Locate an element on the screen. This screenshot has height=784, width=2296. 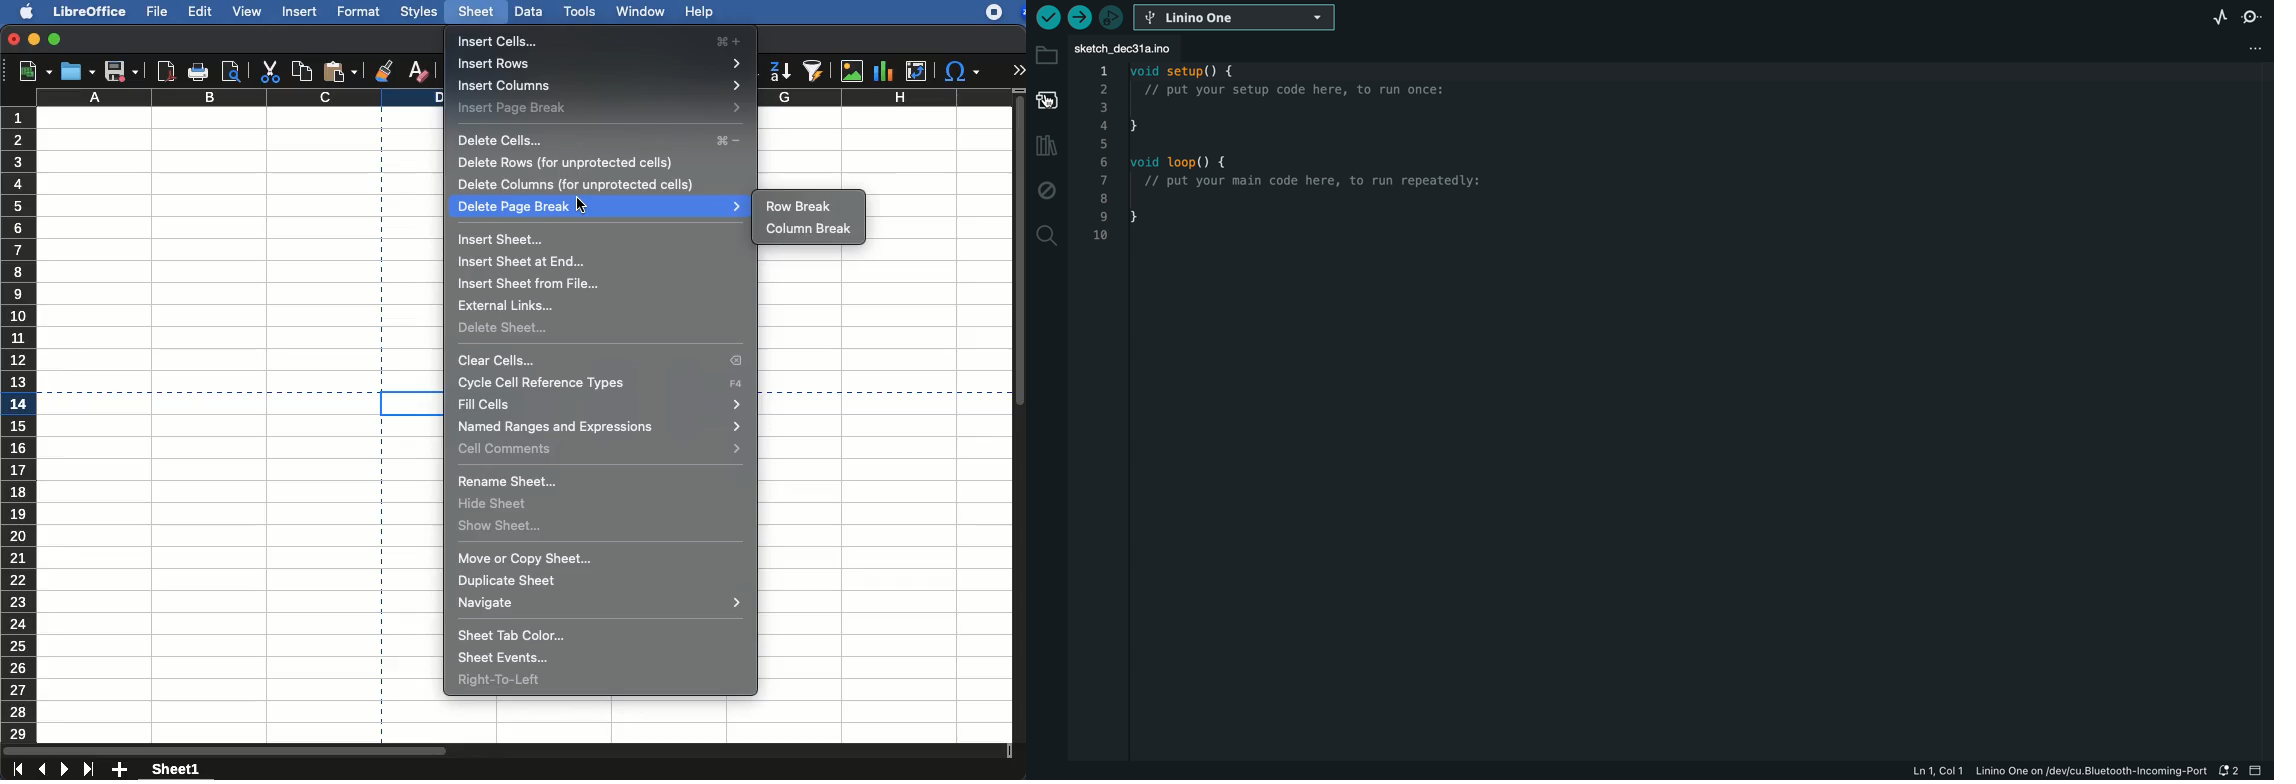
line number is located at coordinates (1102, 152).